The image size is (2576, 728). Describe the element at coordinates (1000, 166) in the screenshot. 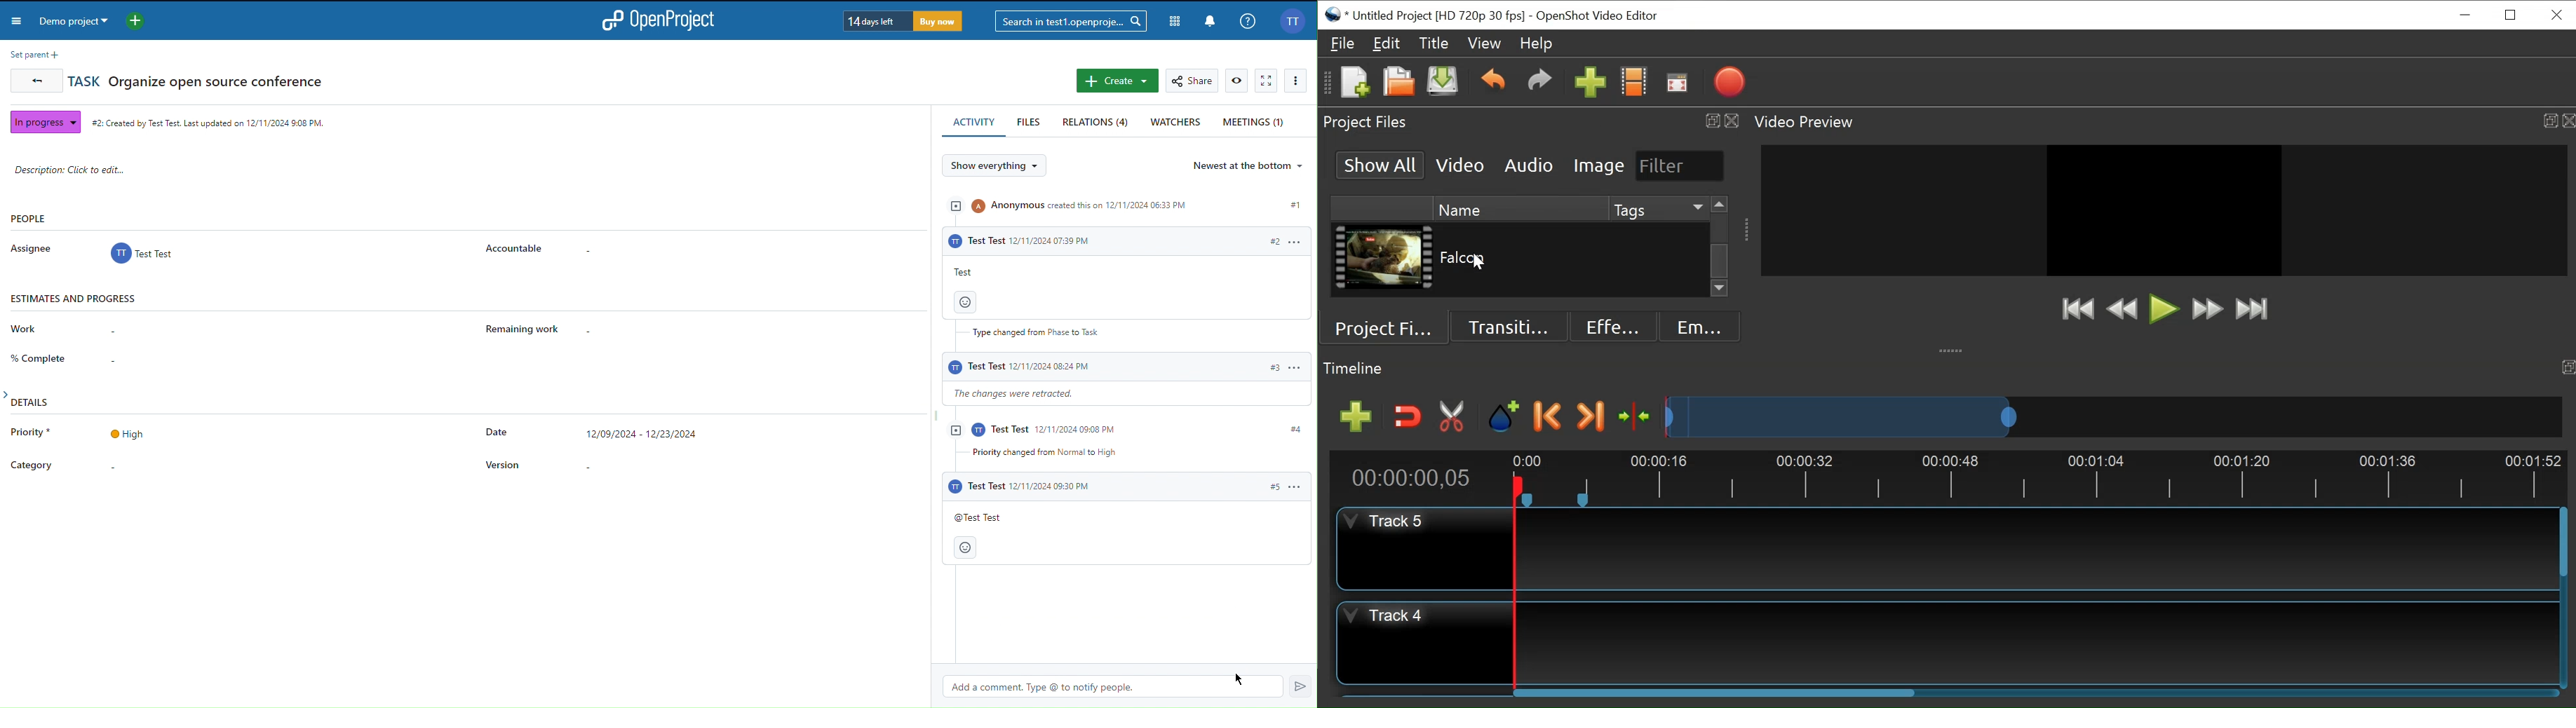

I see `Show everything` at that location.